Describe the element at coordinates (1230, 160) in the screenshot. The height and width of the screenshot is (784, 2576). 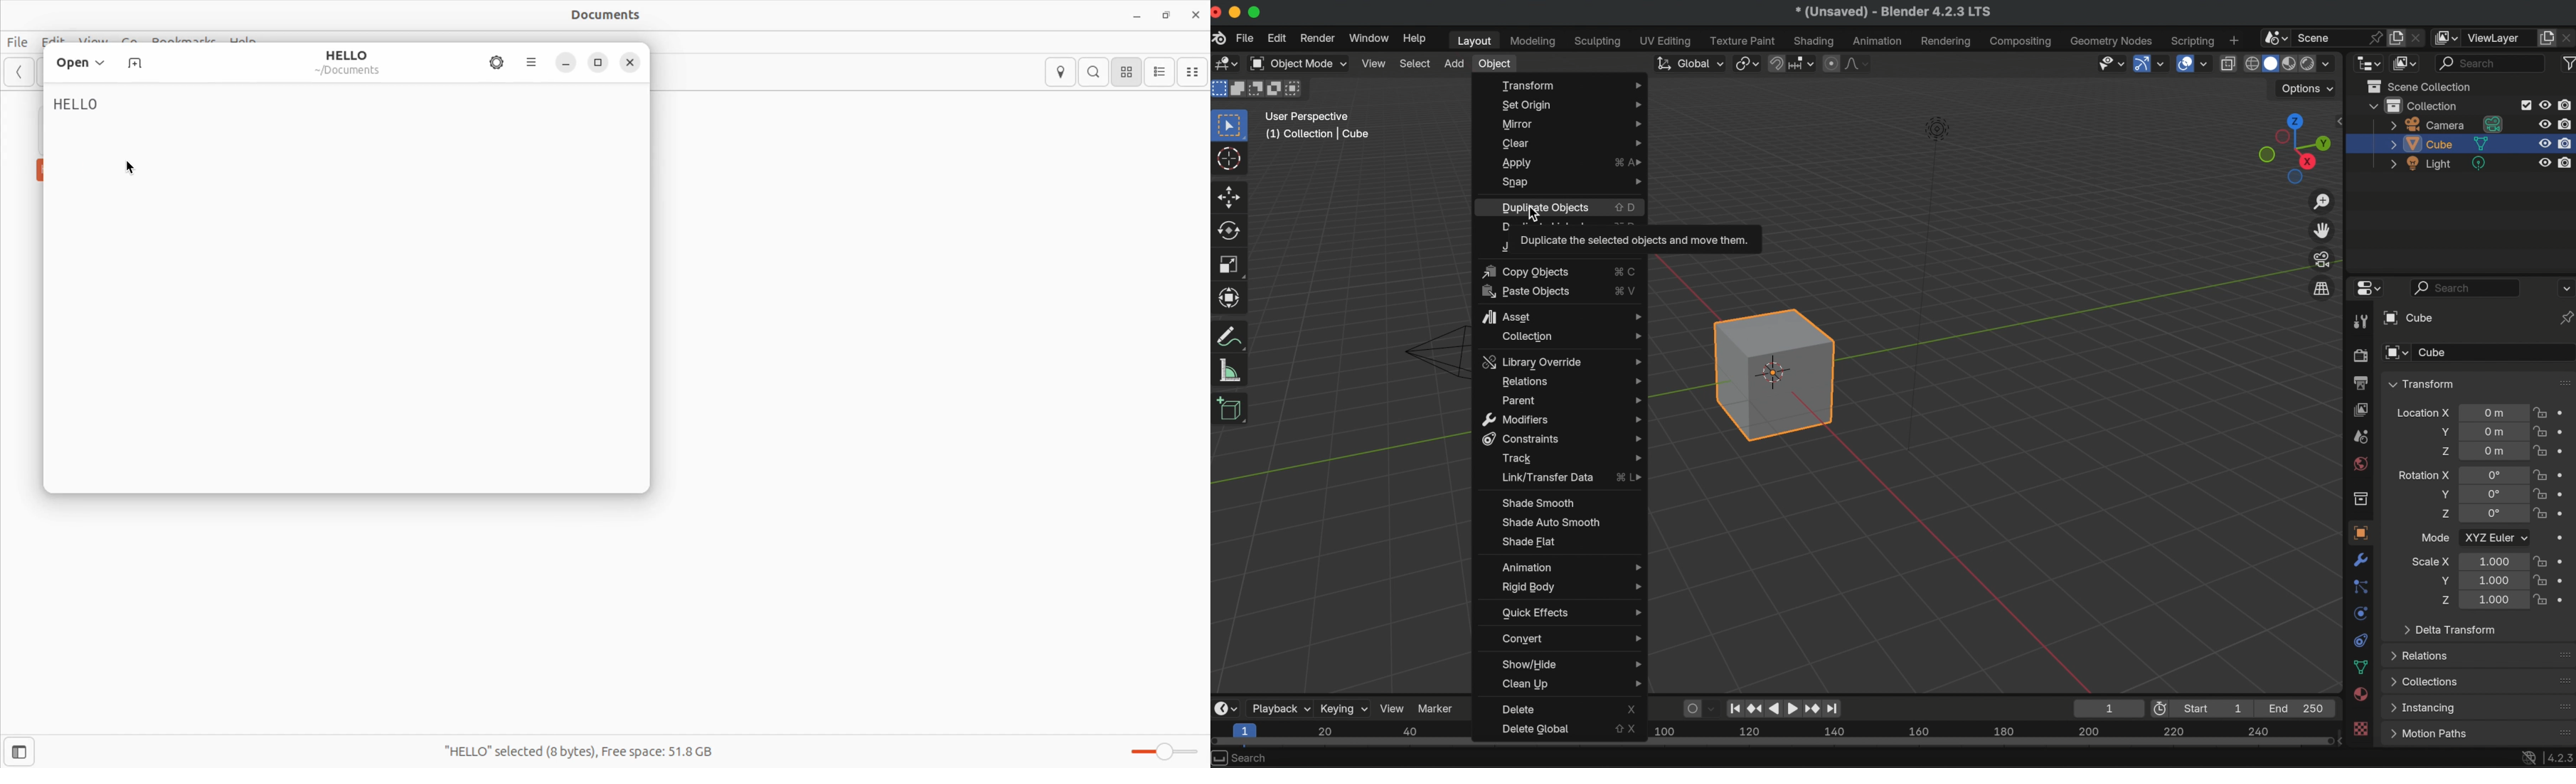
I see `cursor` at that location.